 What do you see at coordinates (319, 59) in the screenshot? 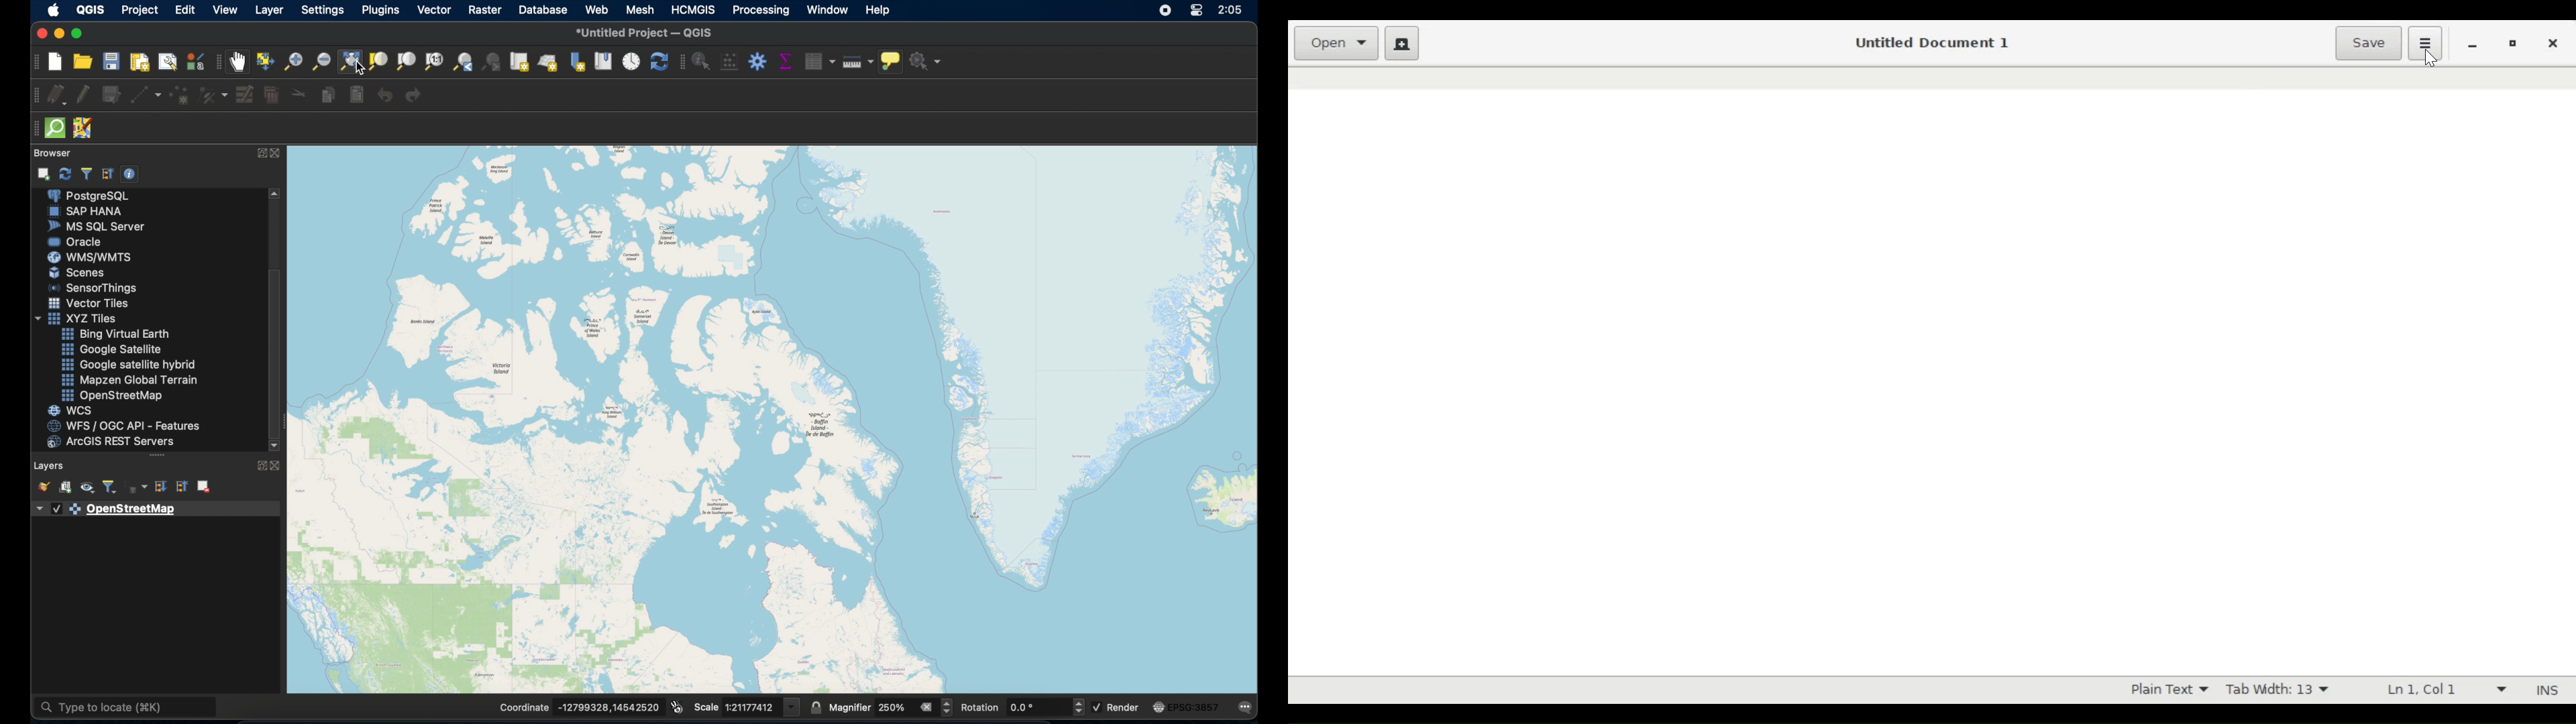
I see `zoom out` at bounding box center [319, 59].